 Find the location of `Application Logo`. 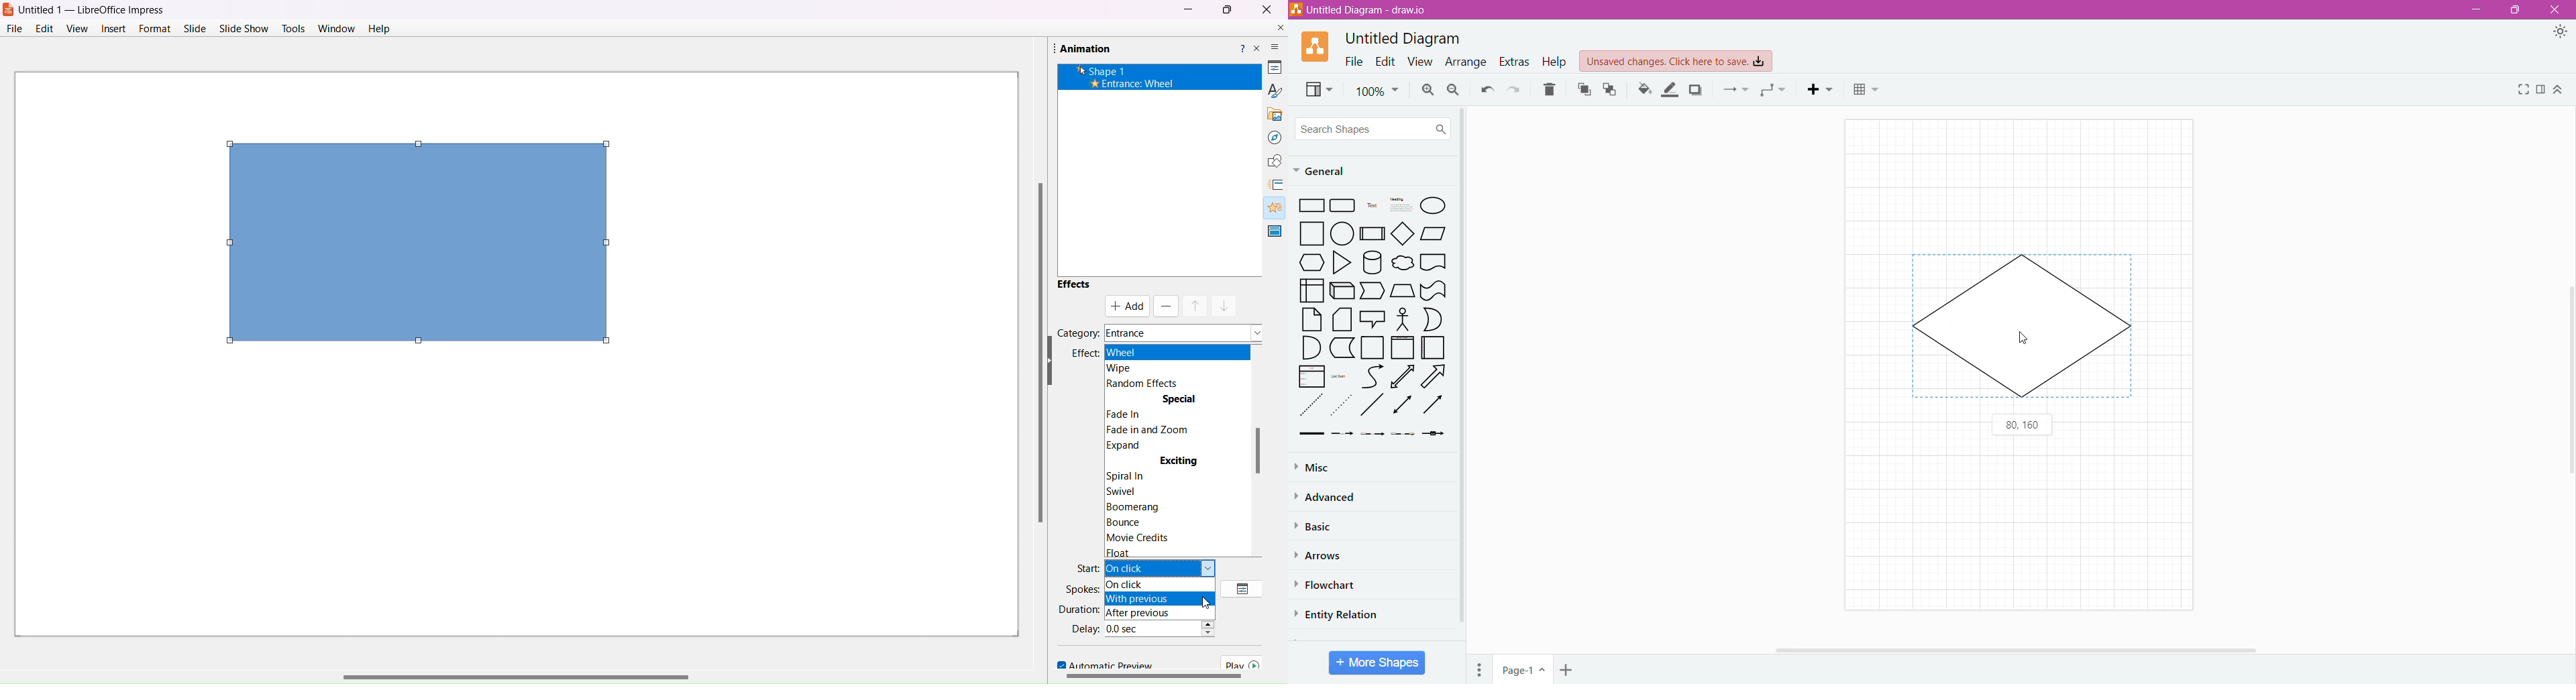

Application Logo is located at coordinates (1317, 46).